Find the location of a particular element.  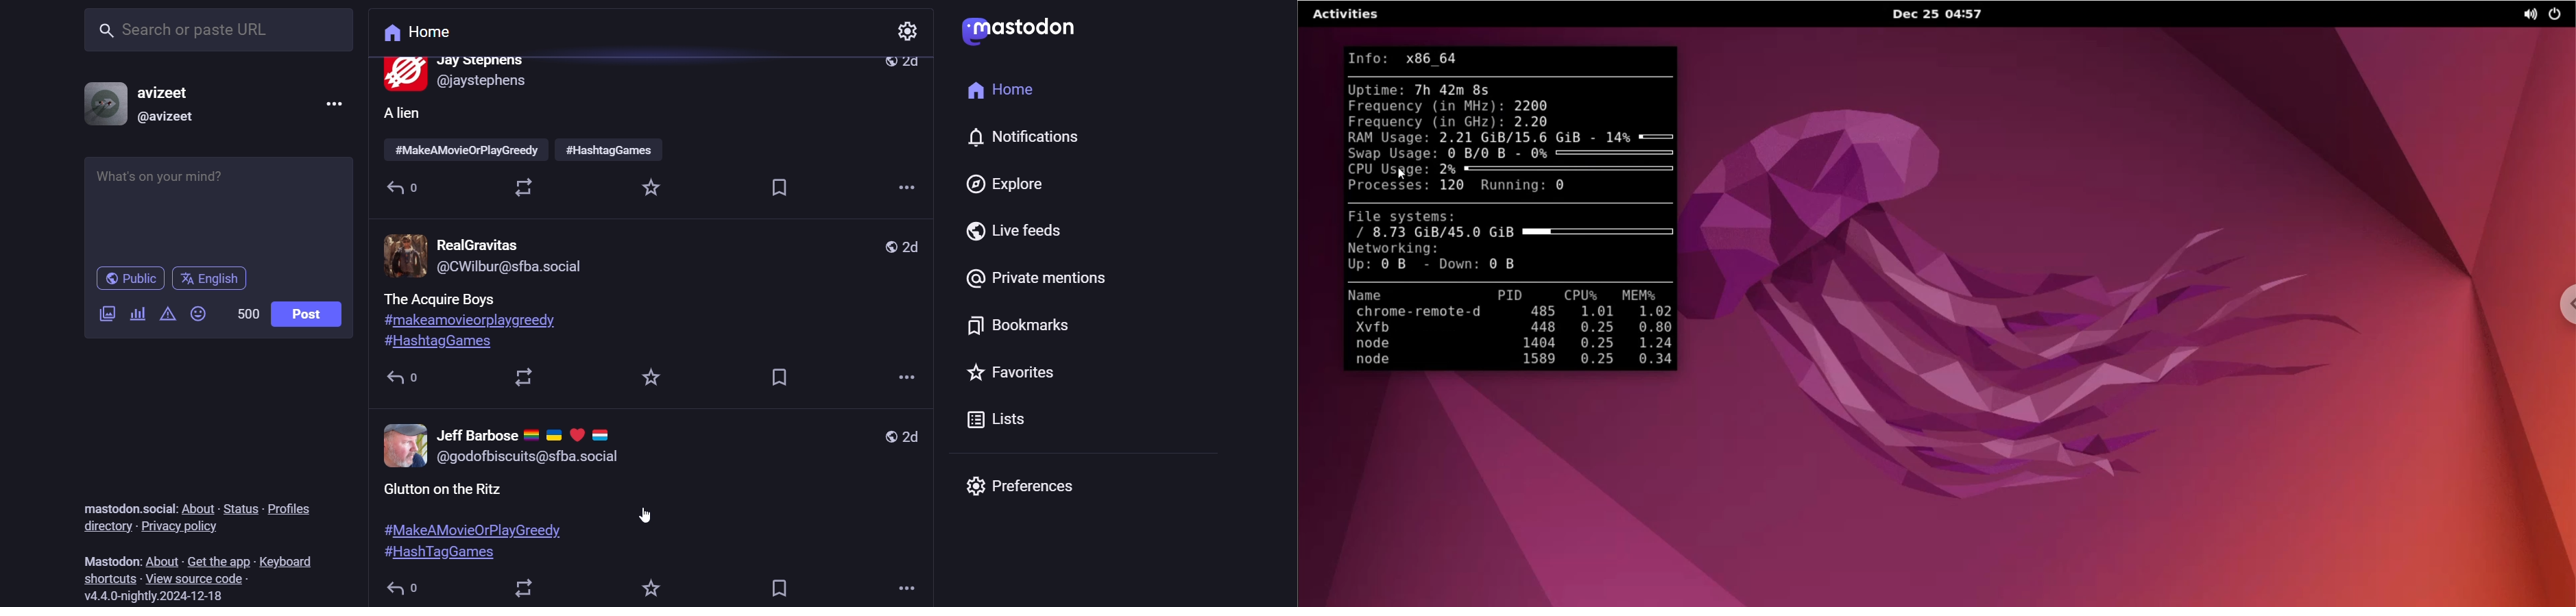

search is located at coordinates (215, 34).